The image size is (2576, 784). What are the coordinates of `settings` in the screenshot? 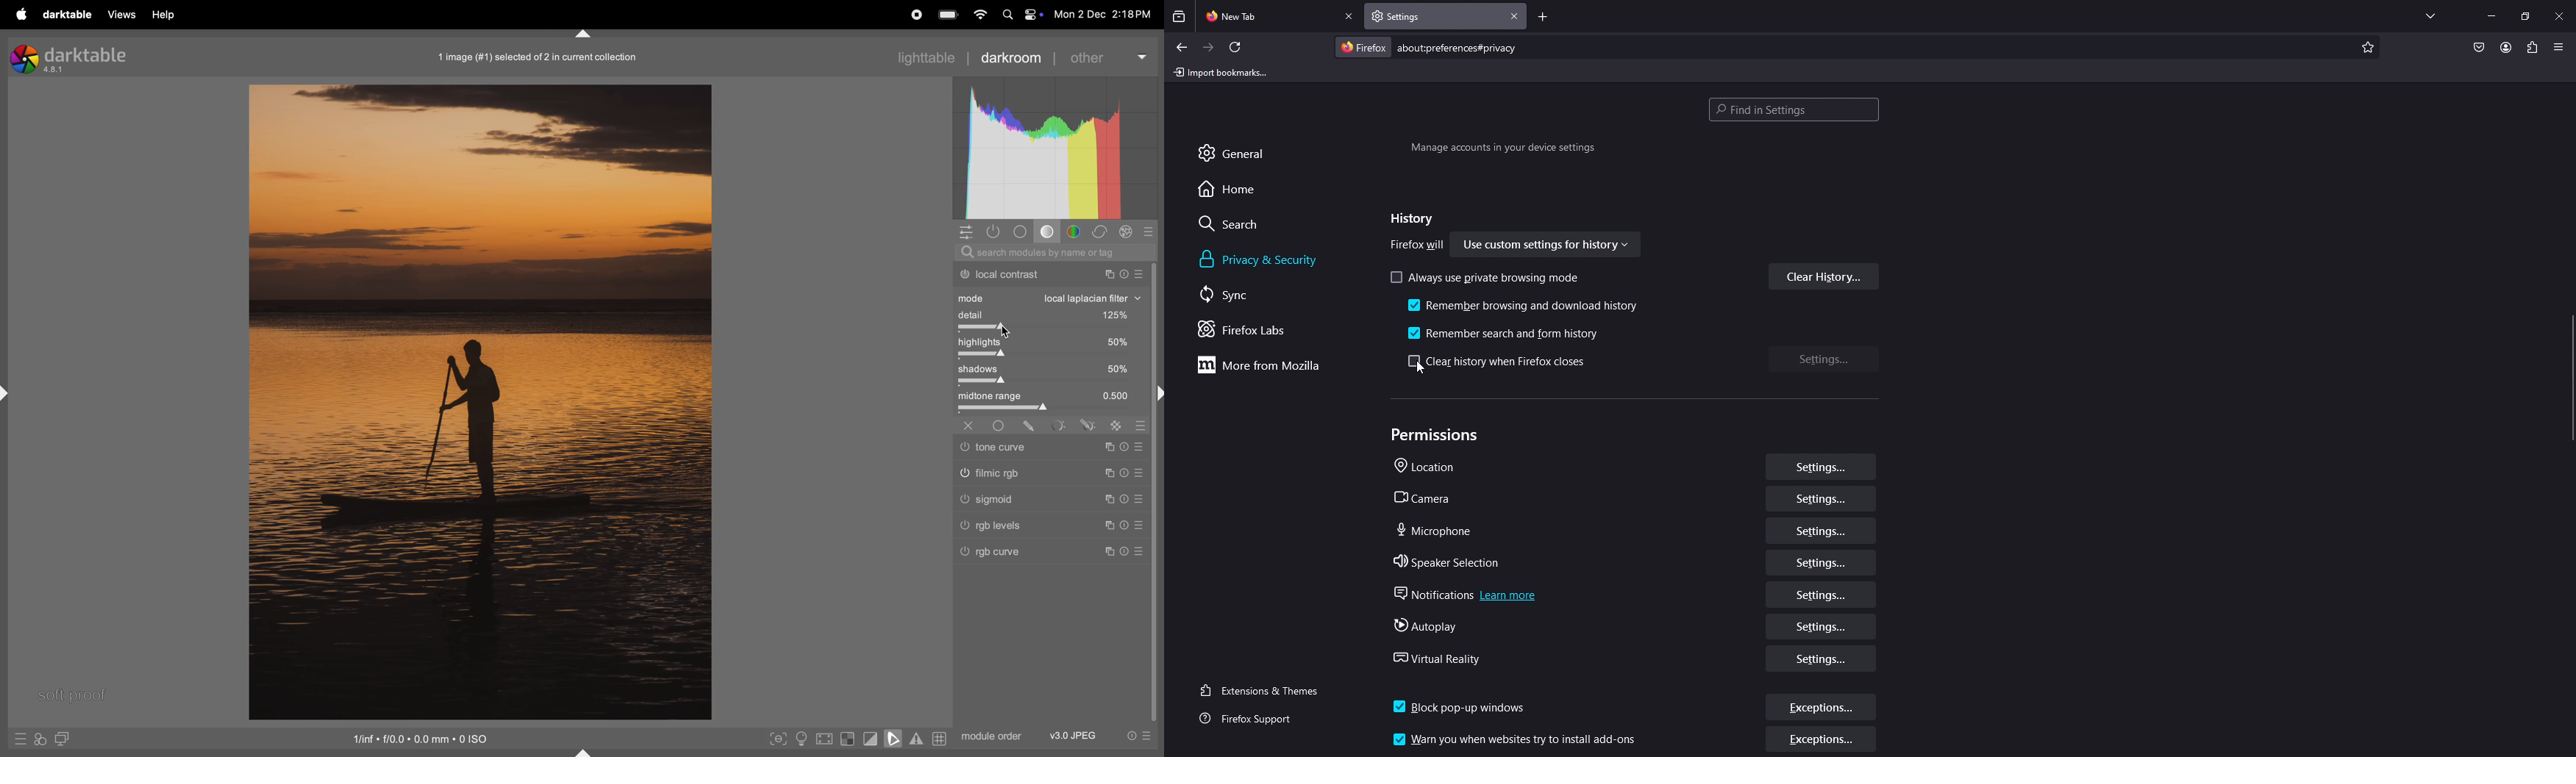 It's located at (1825, 358).